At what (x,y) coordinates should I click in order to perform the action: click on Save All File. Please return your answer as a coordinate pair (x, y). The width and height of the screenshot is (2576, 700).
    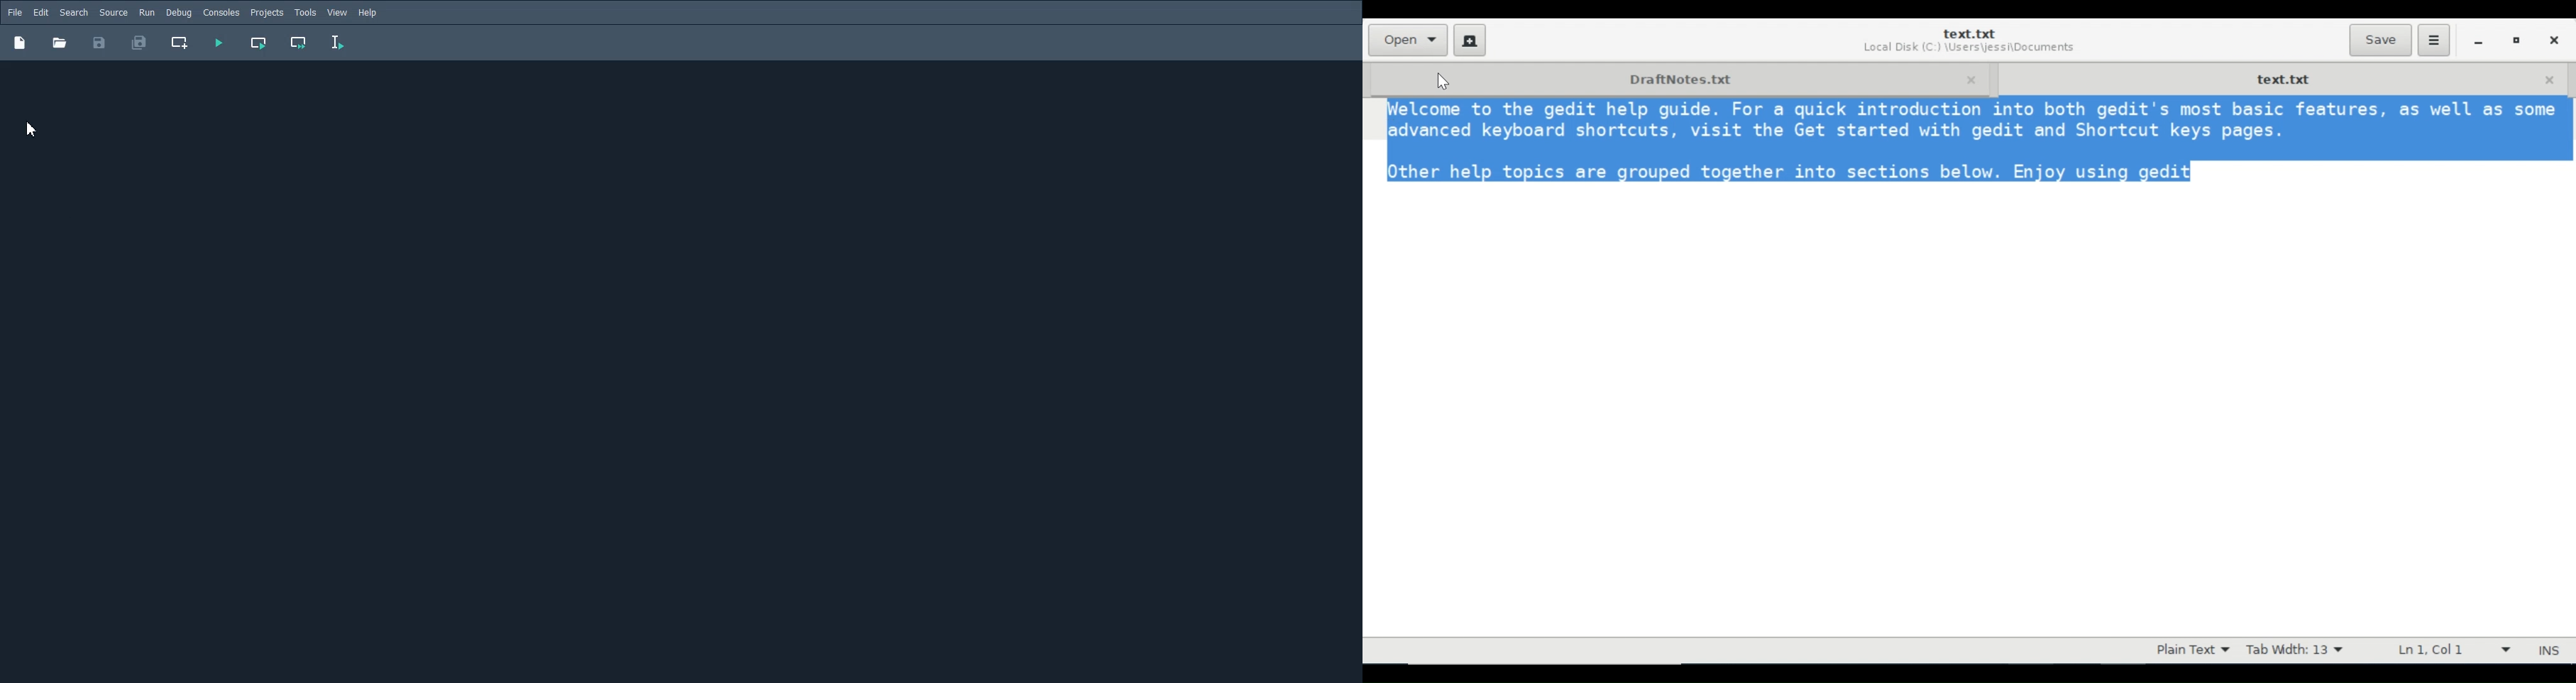
    Looking at the image, I should click on (138, 43).